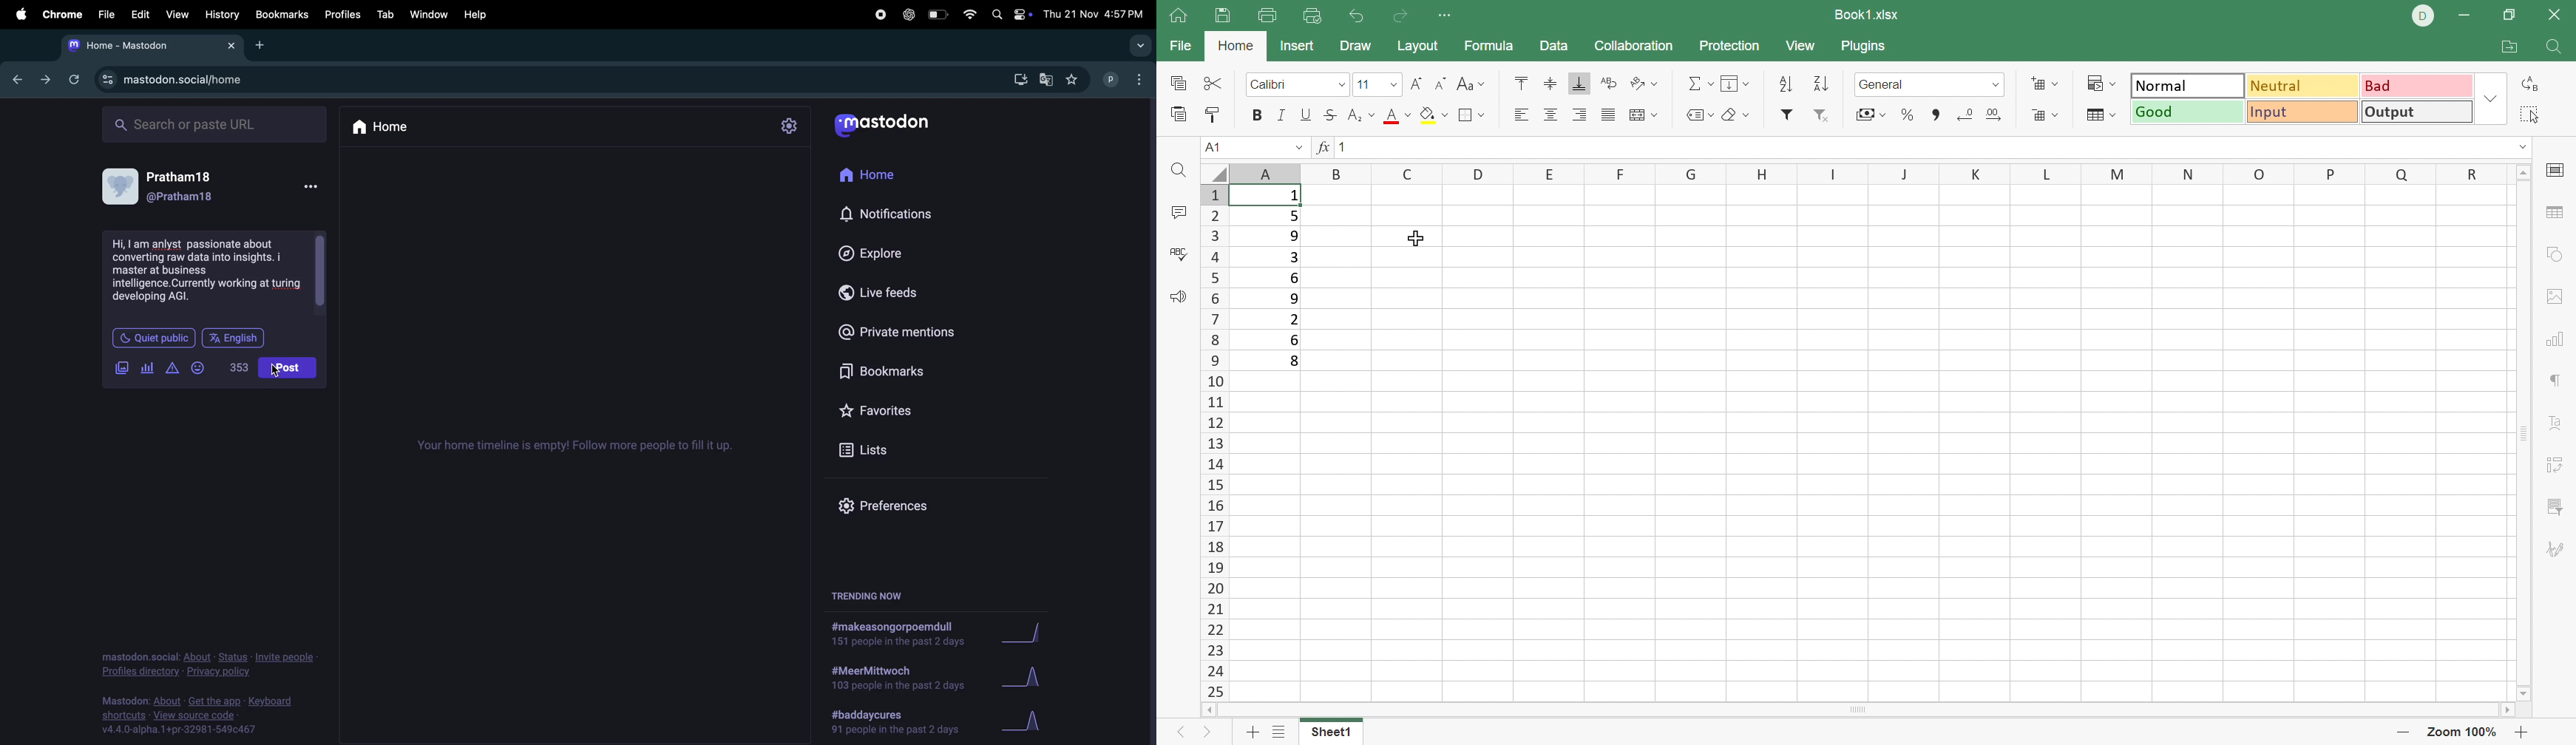  What do you see at coordinates (1181, 256) in the screenshot?
I see `Check spelling` at bounding box center [1181, 256].